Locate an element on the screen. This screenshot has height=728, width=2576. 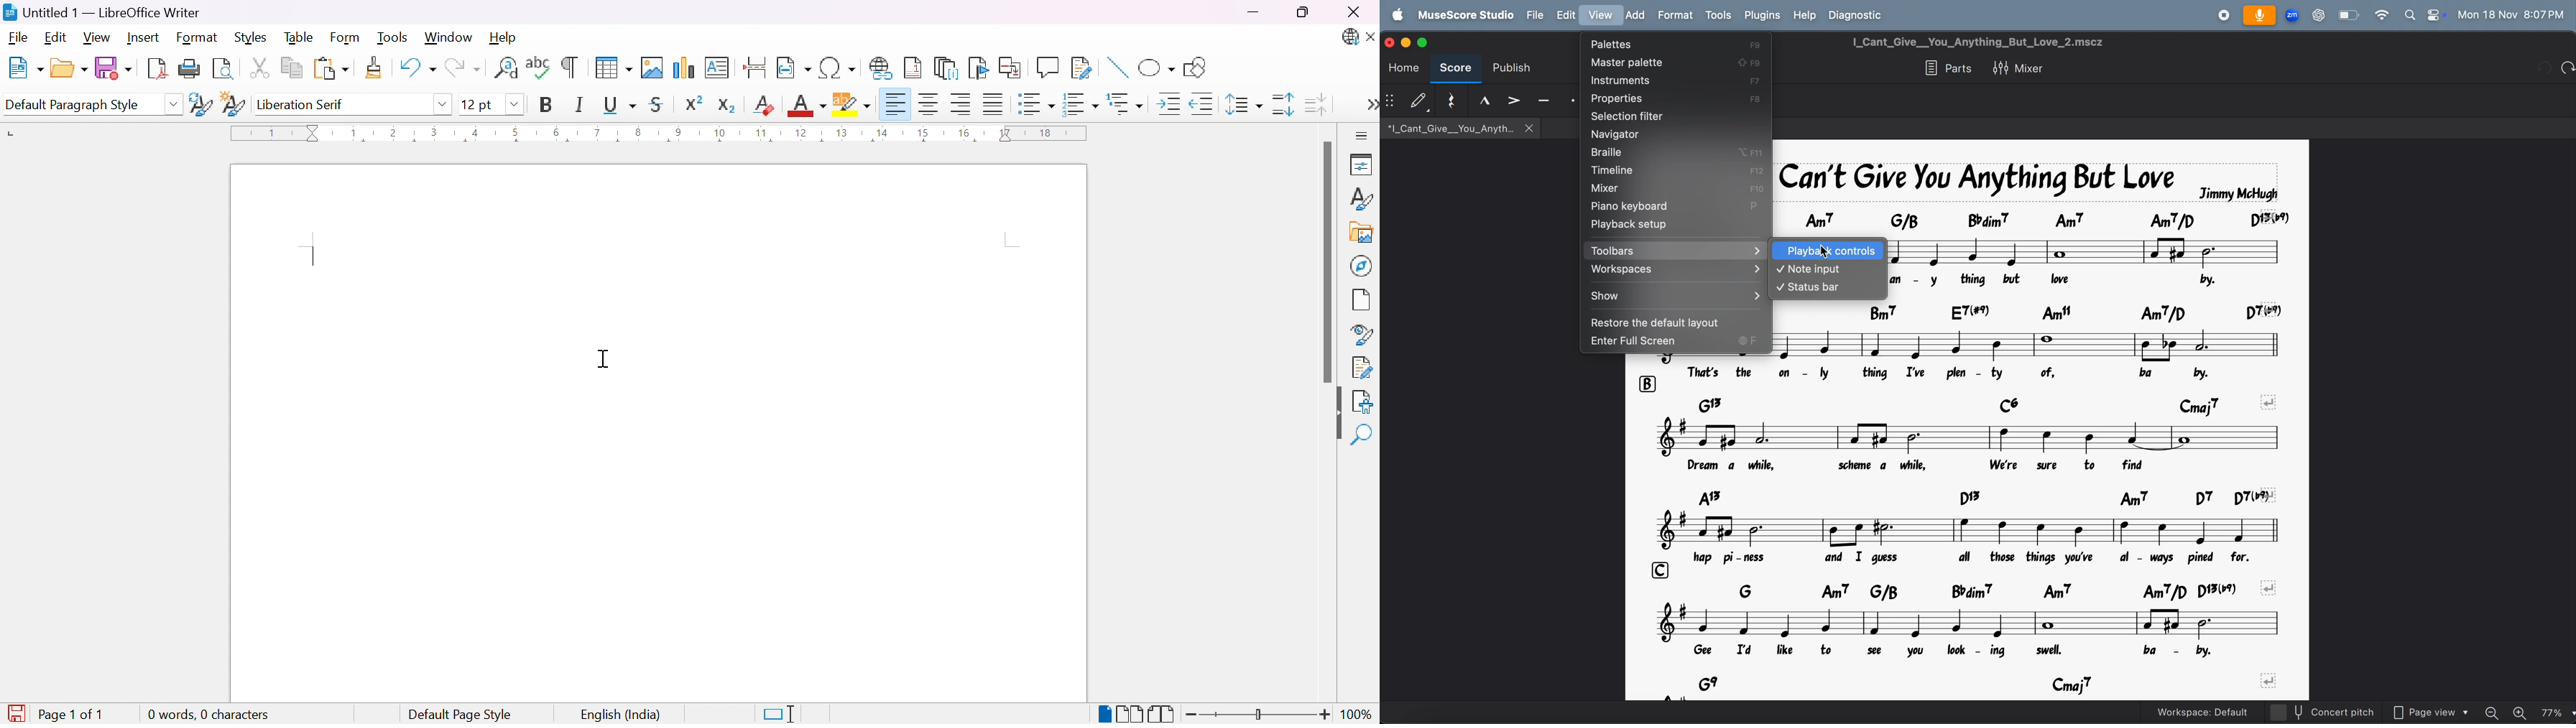
Table is located at coordinates (300, 36).